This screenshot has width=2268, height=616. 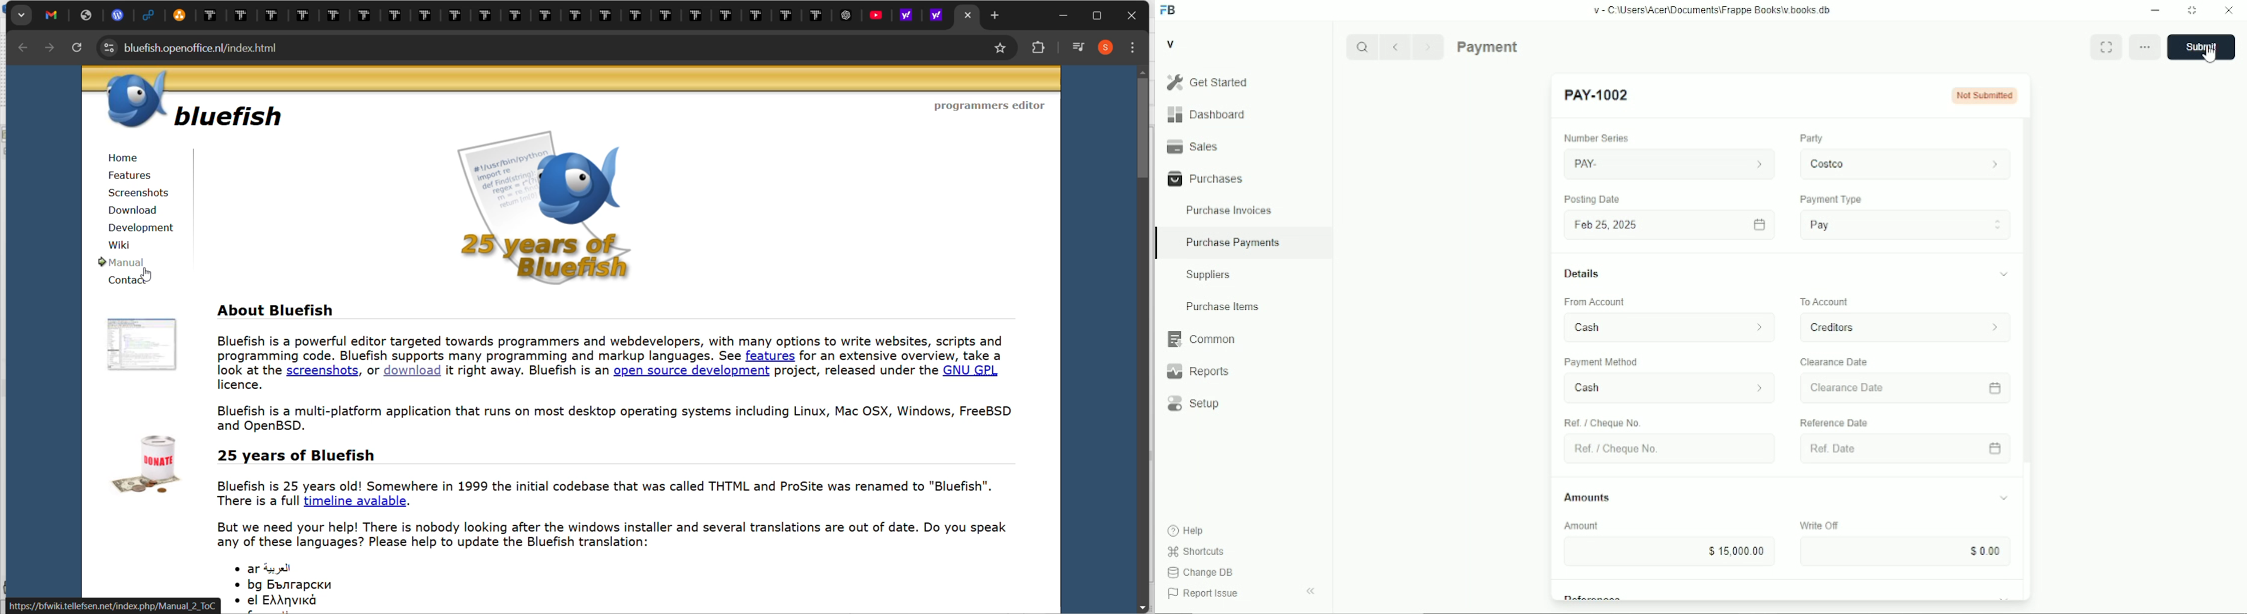 I want to click on save, so click(x=2202, y=47).